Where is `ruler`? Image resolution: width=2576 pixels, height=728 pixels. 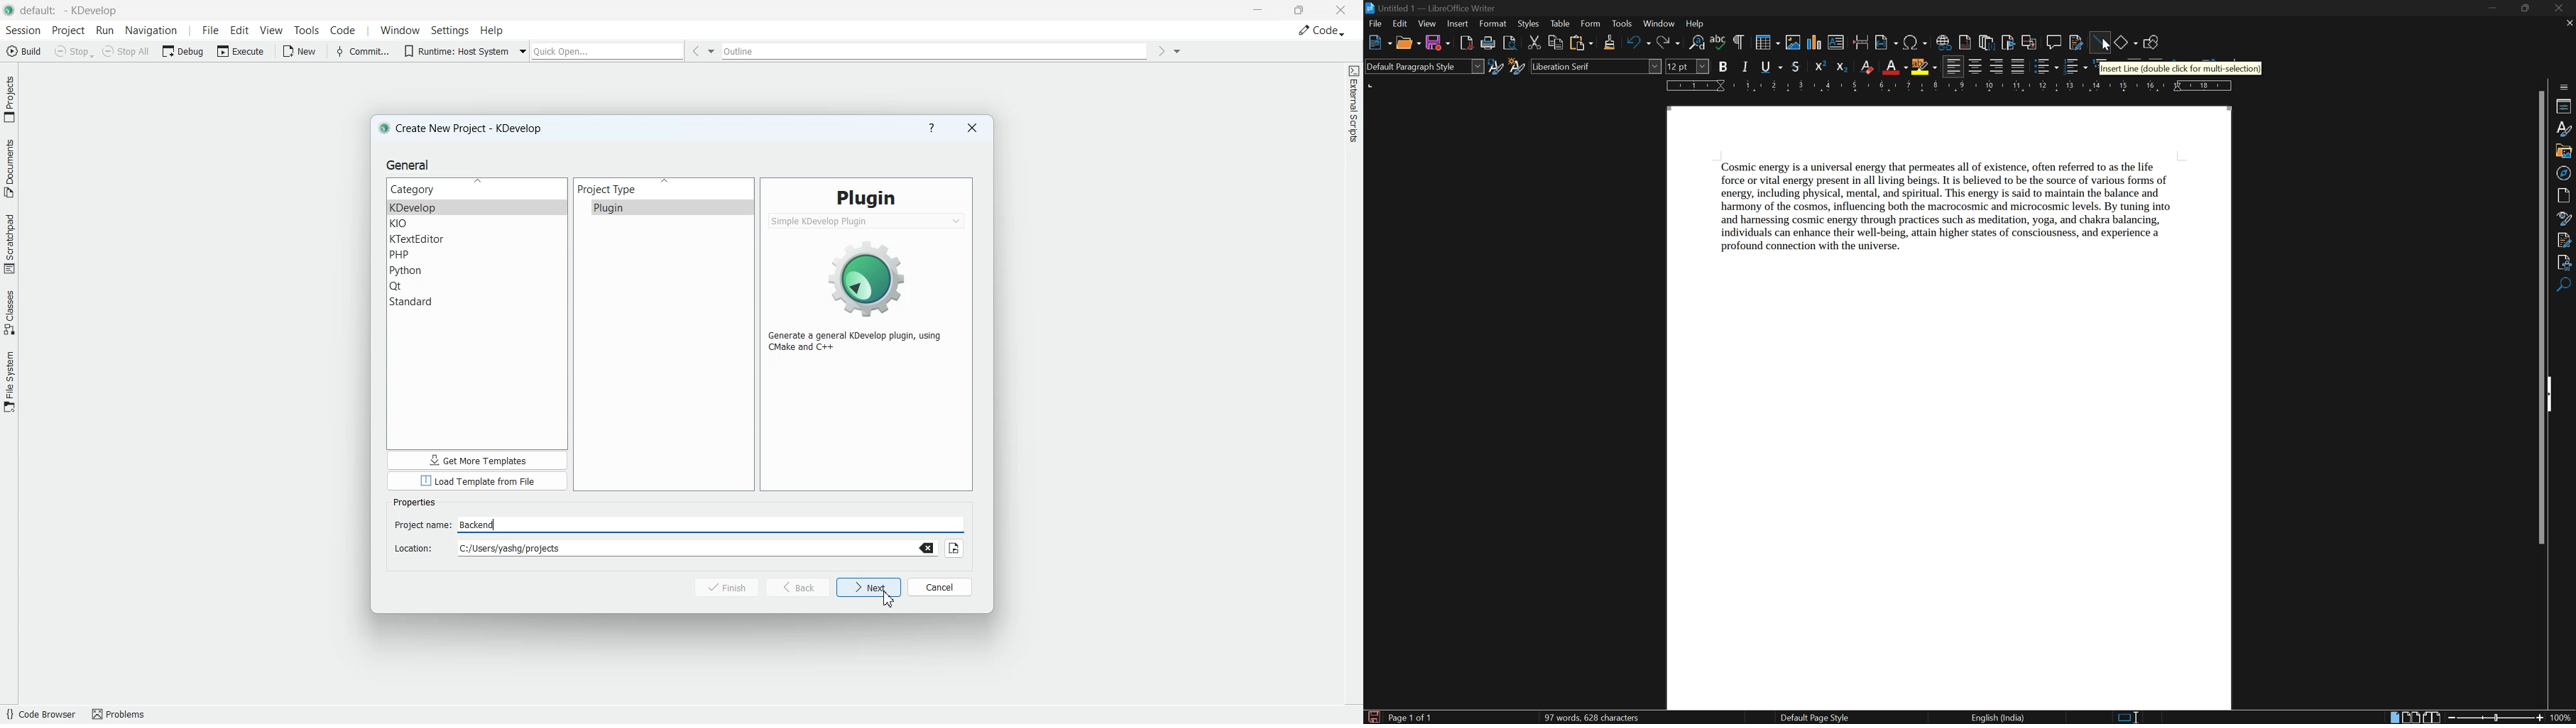
ruler is located at coordinates (1949, 86).